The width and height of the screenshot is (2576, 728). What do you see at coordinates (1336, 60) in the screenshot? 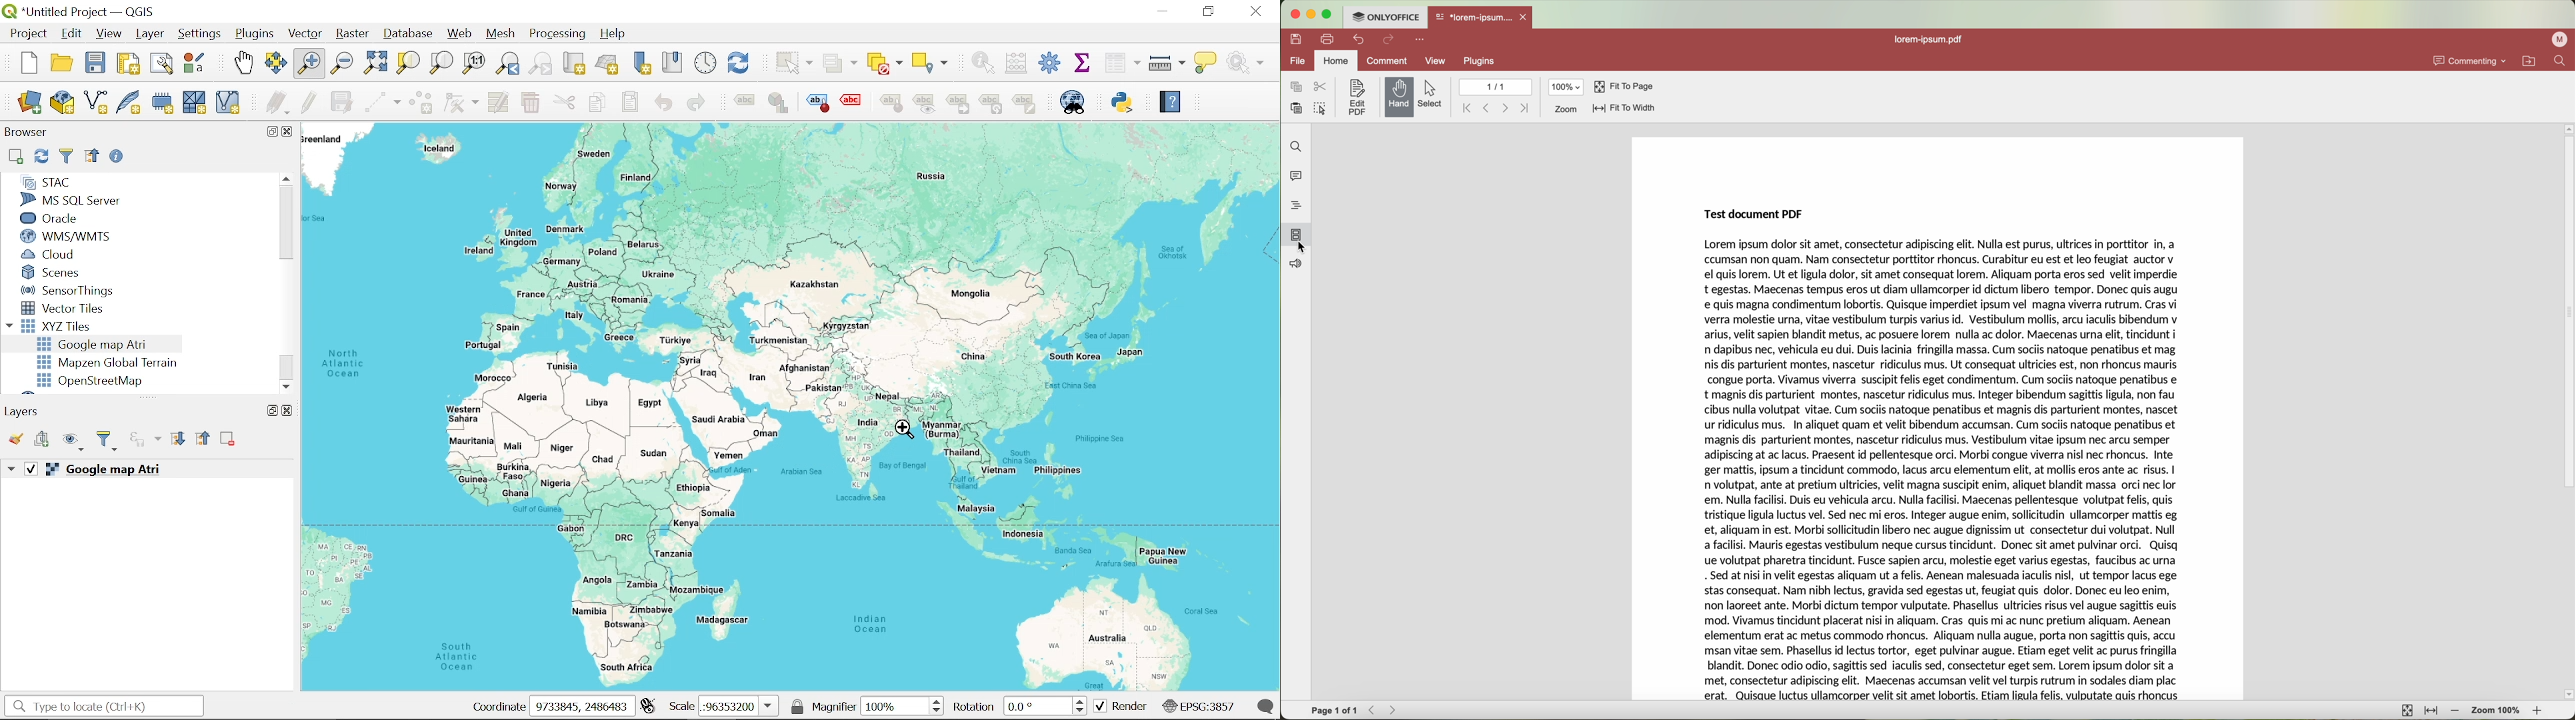
I see `home` at bounding box center [1336, 60].